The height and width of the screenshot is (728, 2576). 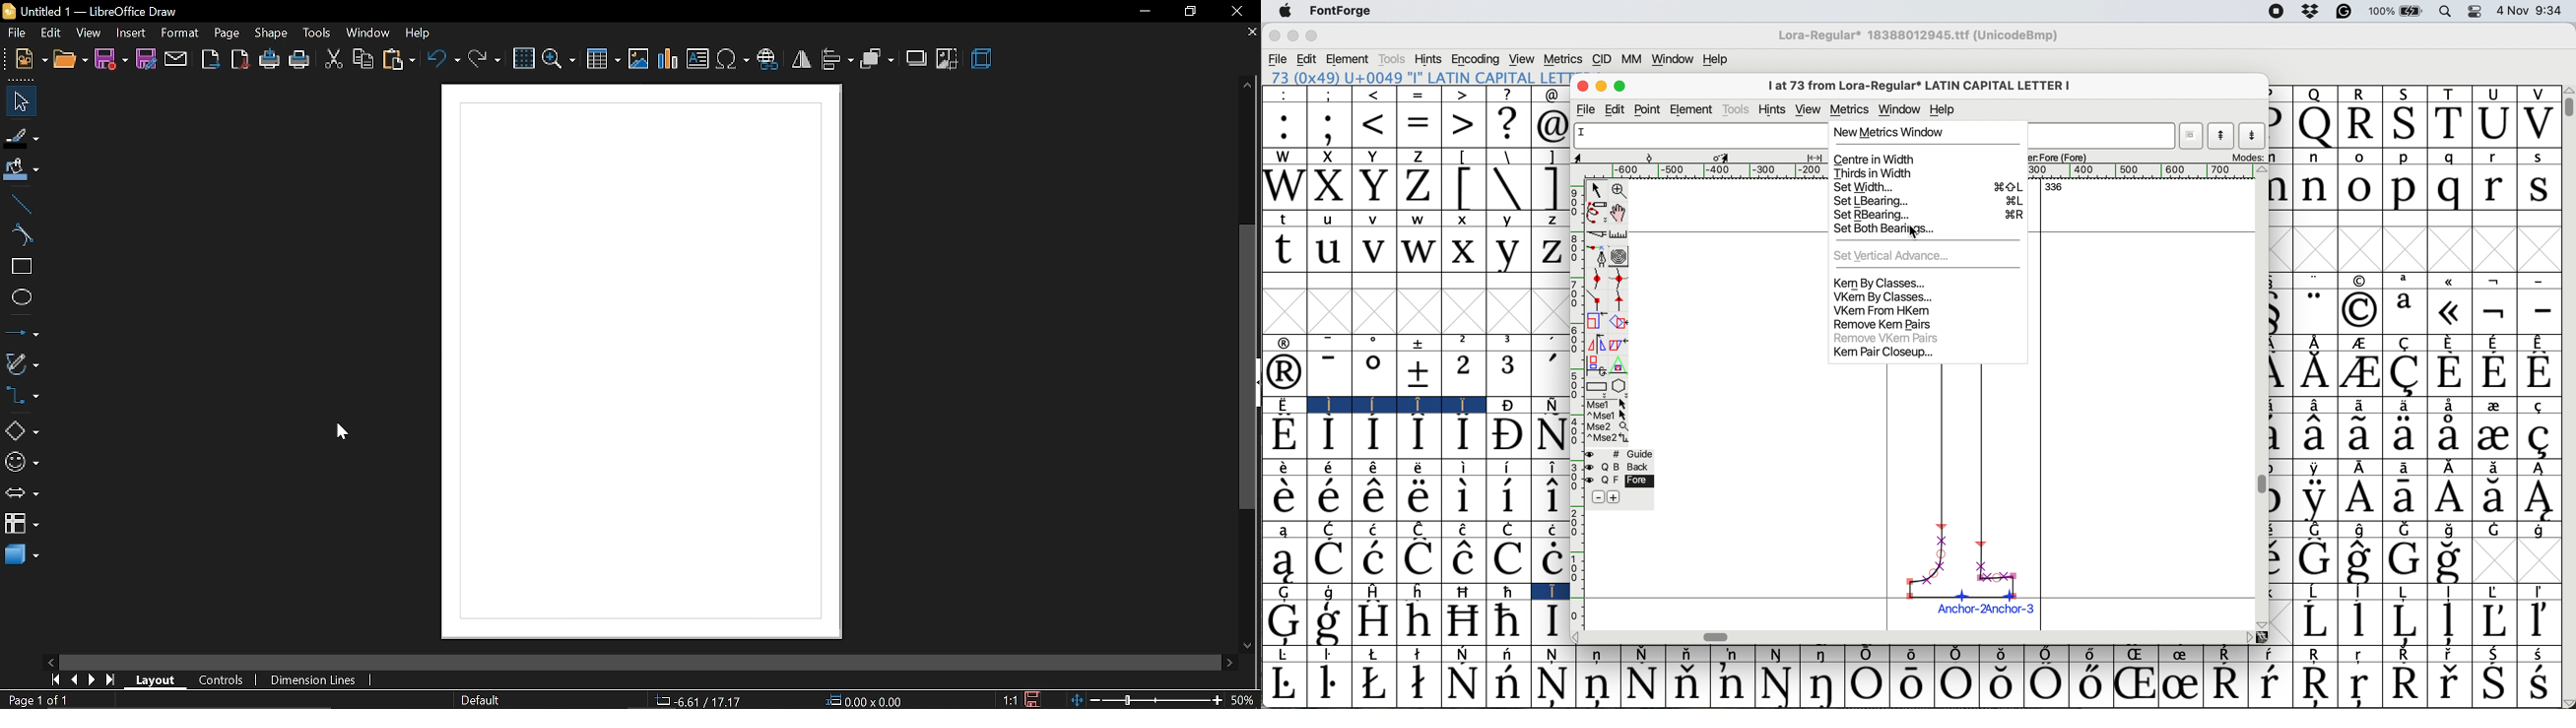 I want to click on scale the selection, so click(x=1593, y=321).